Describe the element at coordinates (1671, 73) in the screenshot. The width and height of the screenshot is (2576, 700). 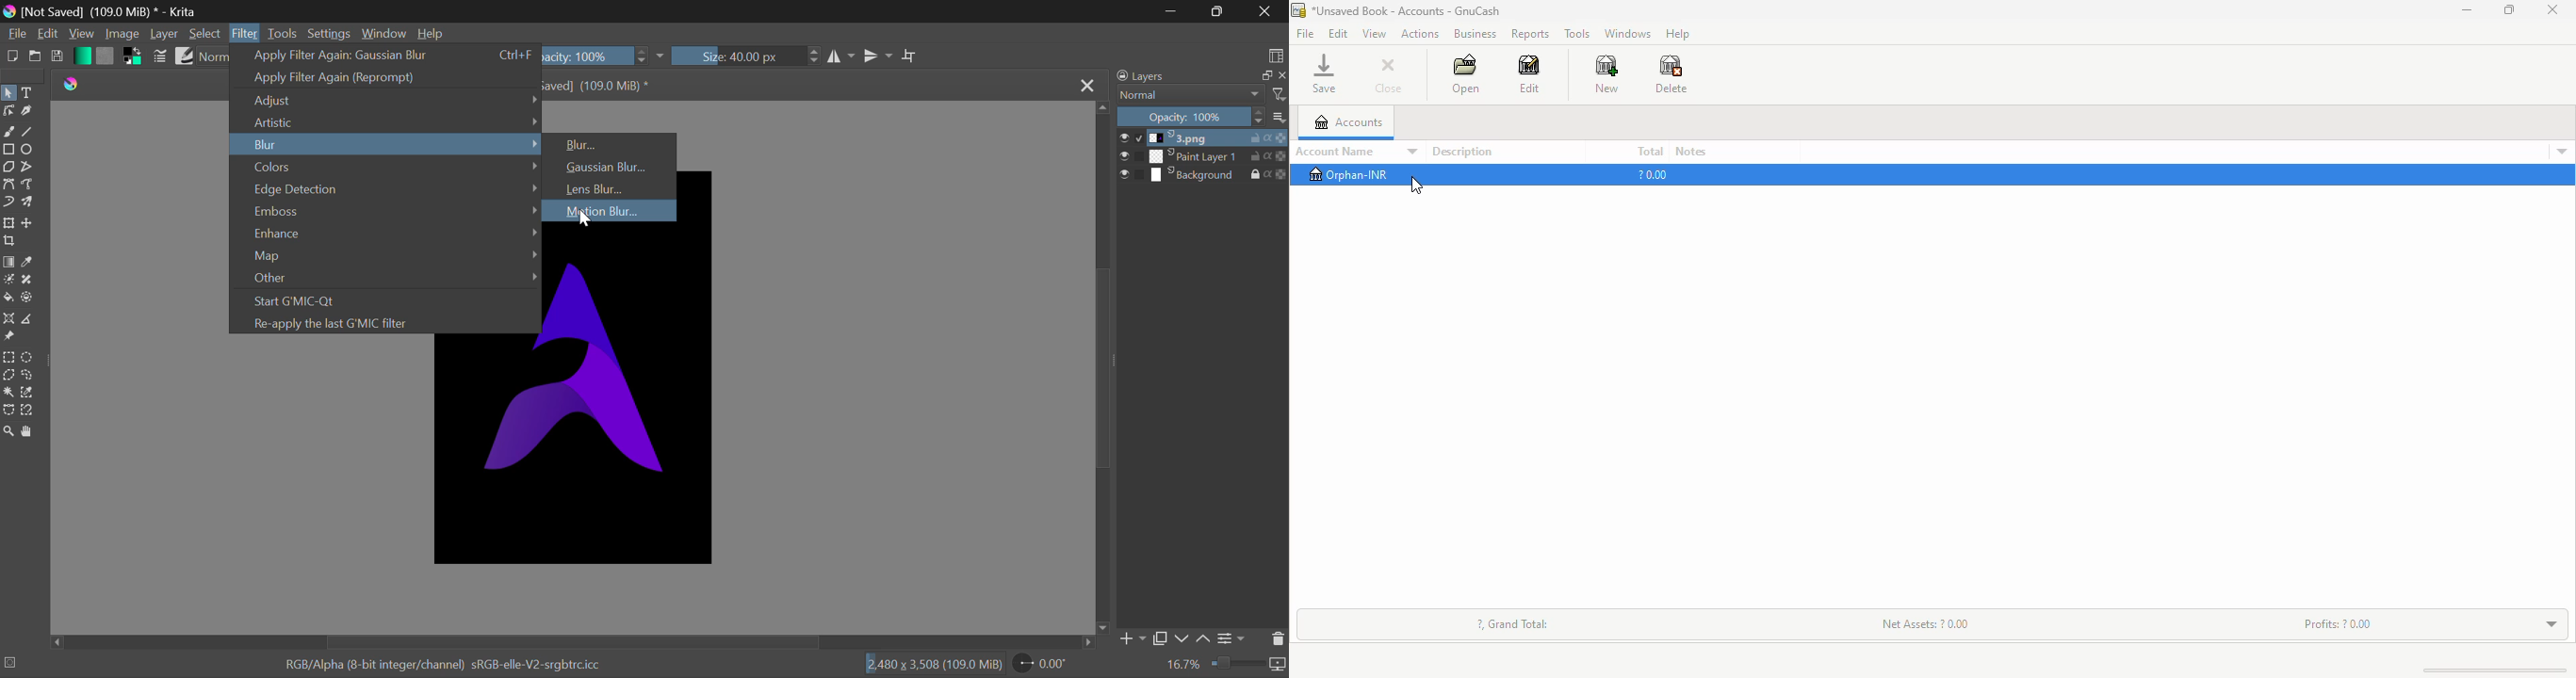
I see `delete` at that location.